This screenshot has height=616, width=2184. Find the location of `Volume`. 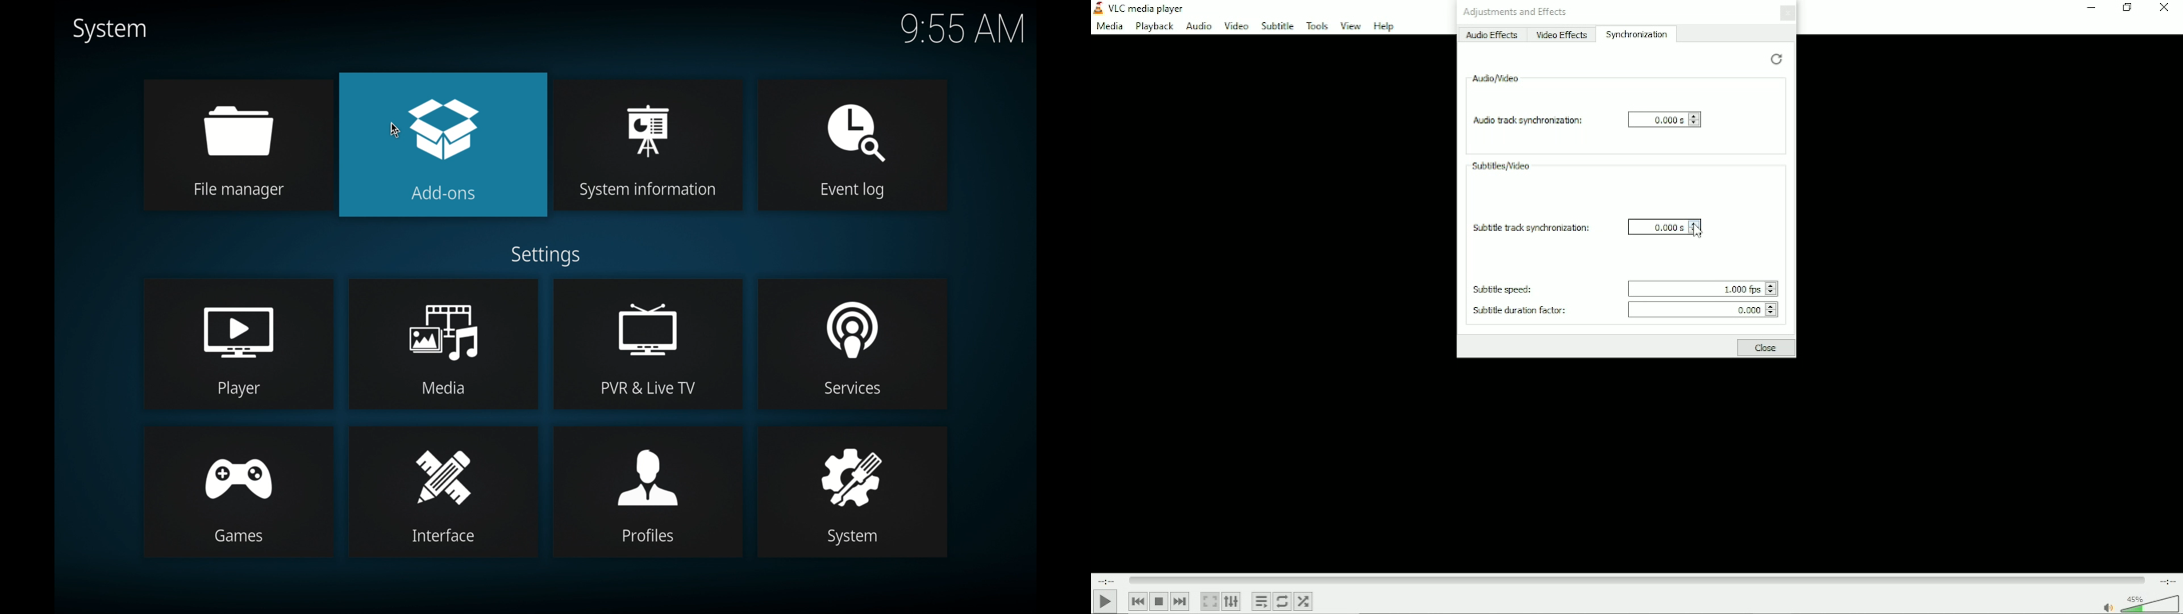

Volume is located at coordinates (2138, 602).